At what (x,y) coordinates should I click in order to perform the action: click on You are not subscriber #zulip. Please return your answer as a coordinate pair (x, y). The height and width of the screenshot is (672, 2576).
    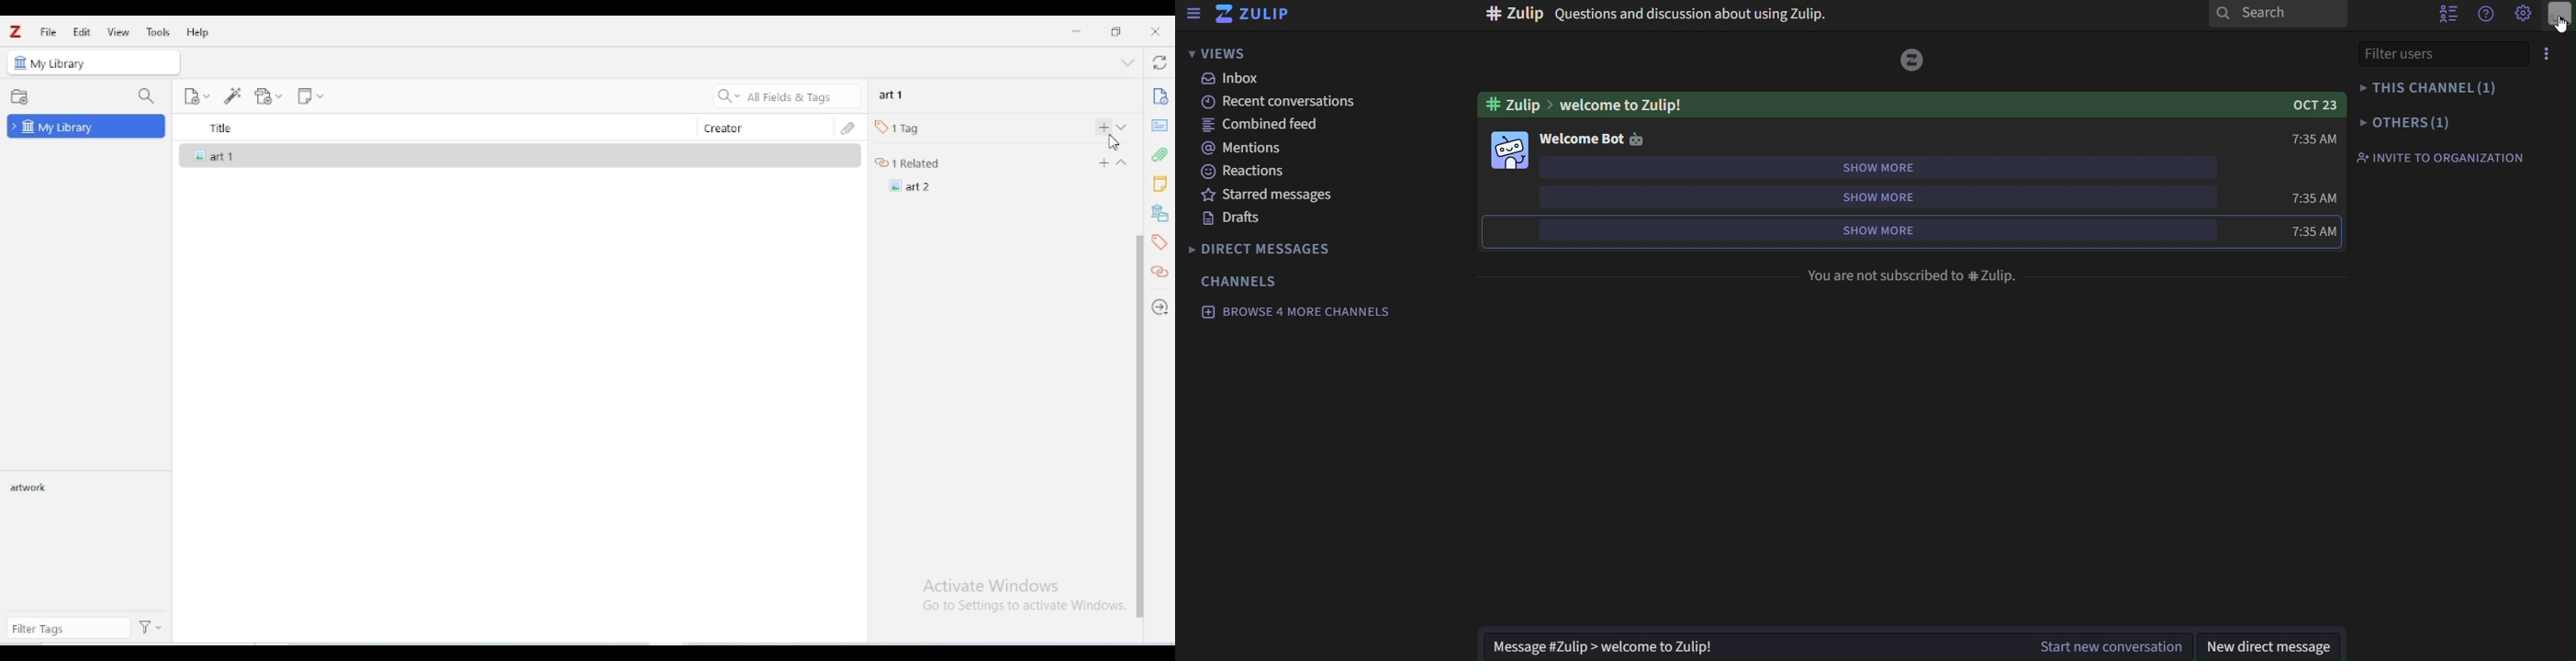
    Looking at the image, I should click on (1915, 275).